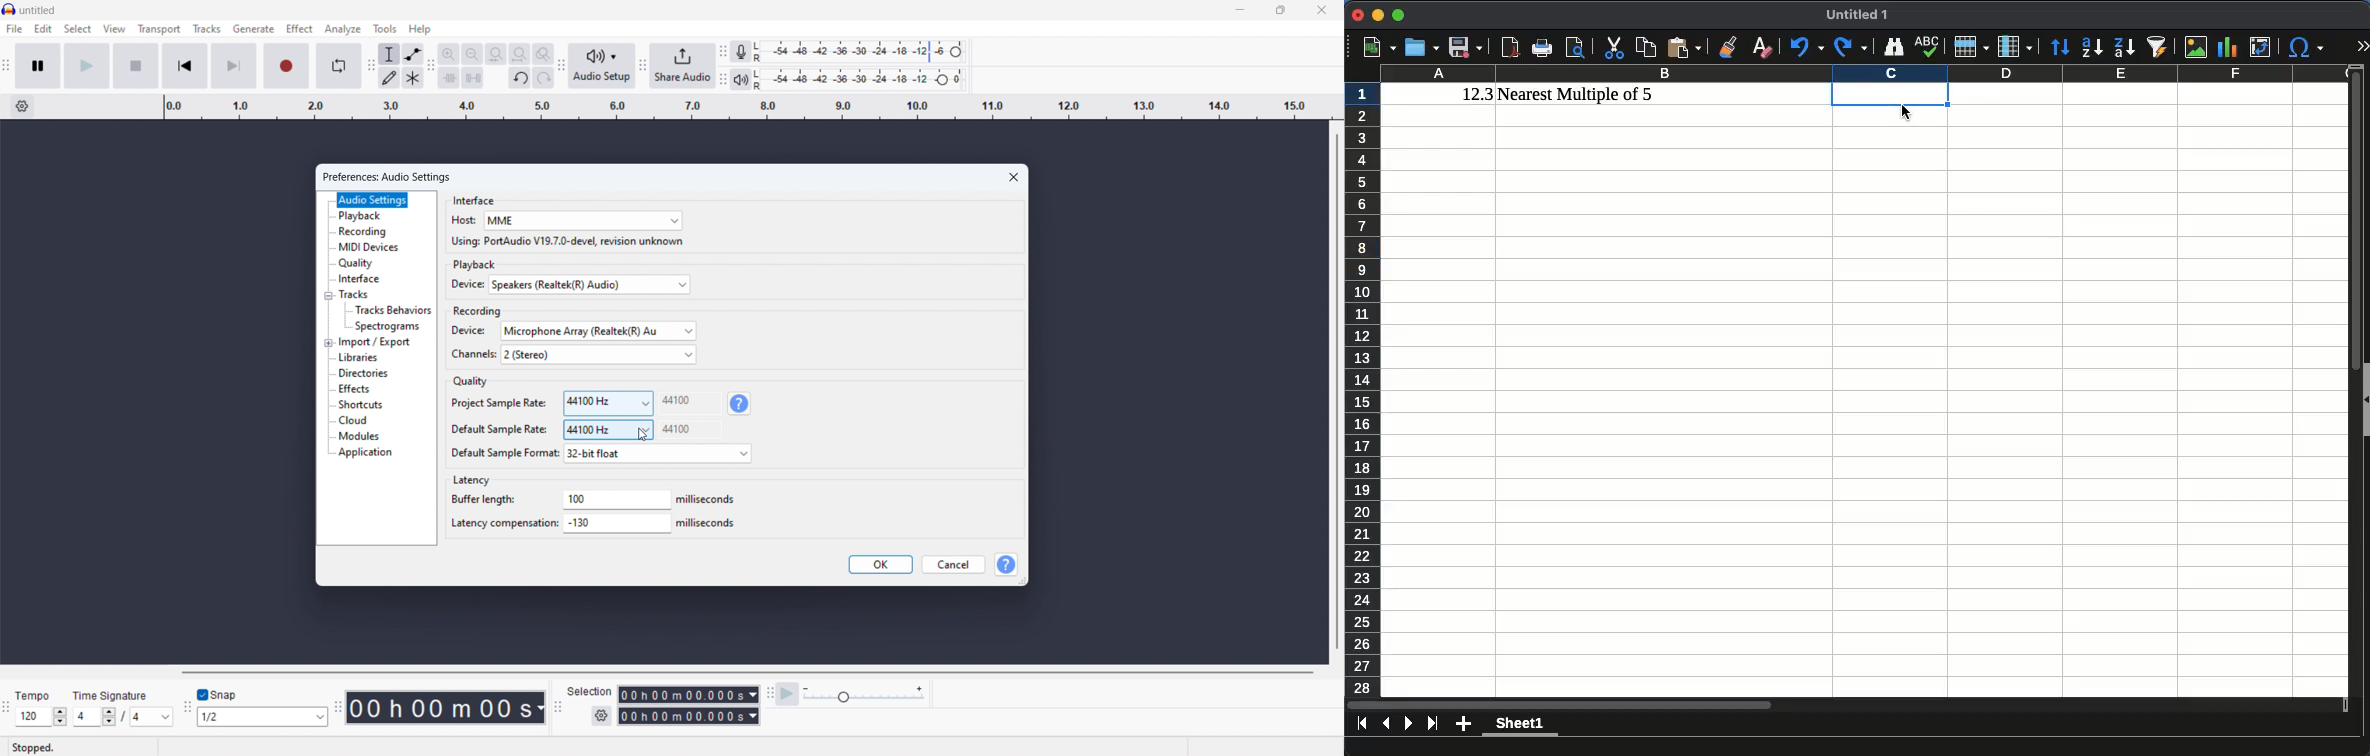 The image size is (2380, 756). Describe the element at coordinates (479, 310) in the screenshot. I see `recording` at that location.